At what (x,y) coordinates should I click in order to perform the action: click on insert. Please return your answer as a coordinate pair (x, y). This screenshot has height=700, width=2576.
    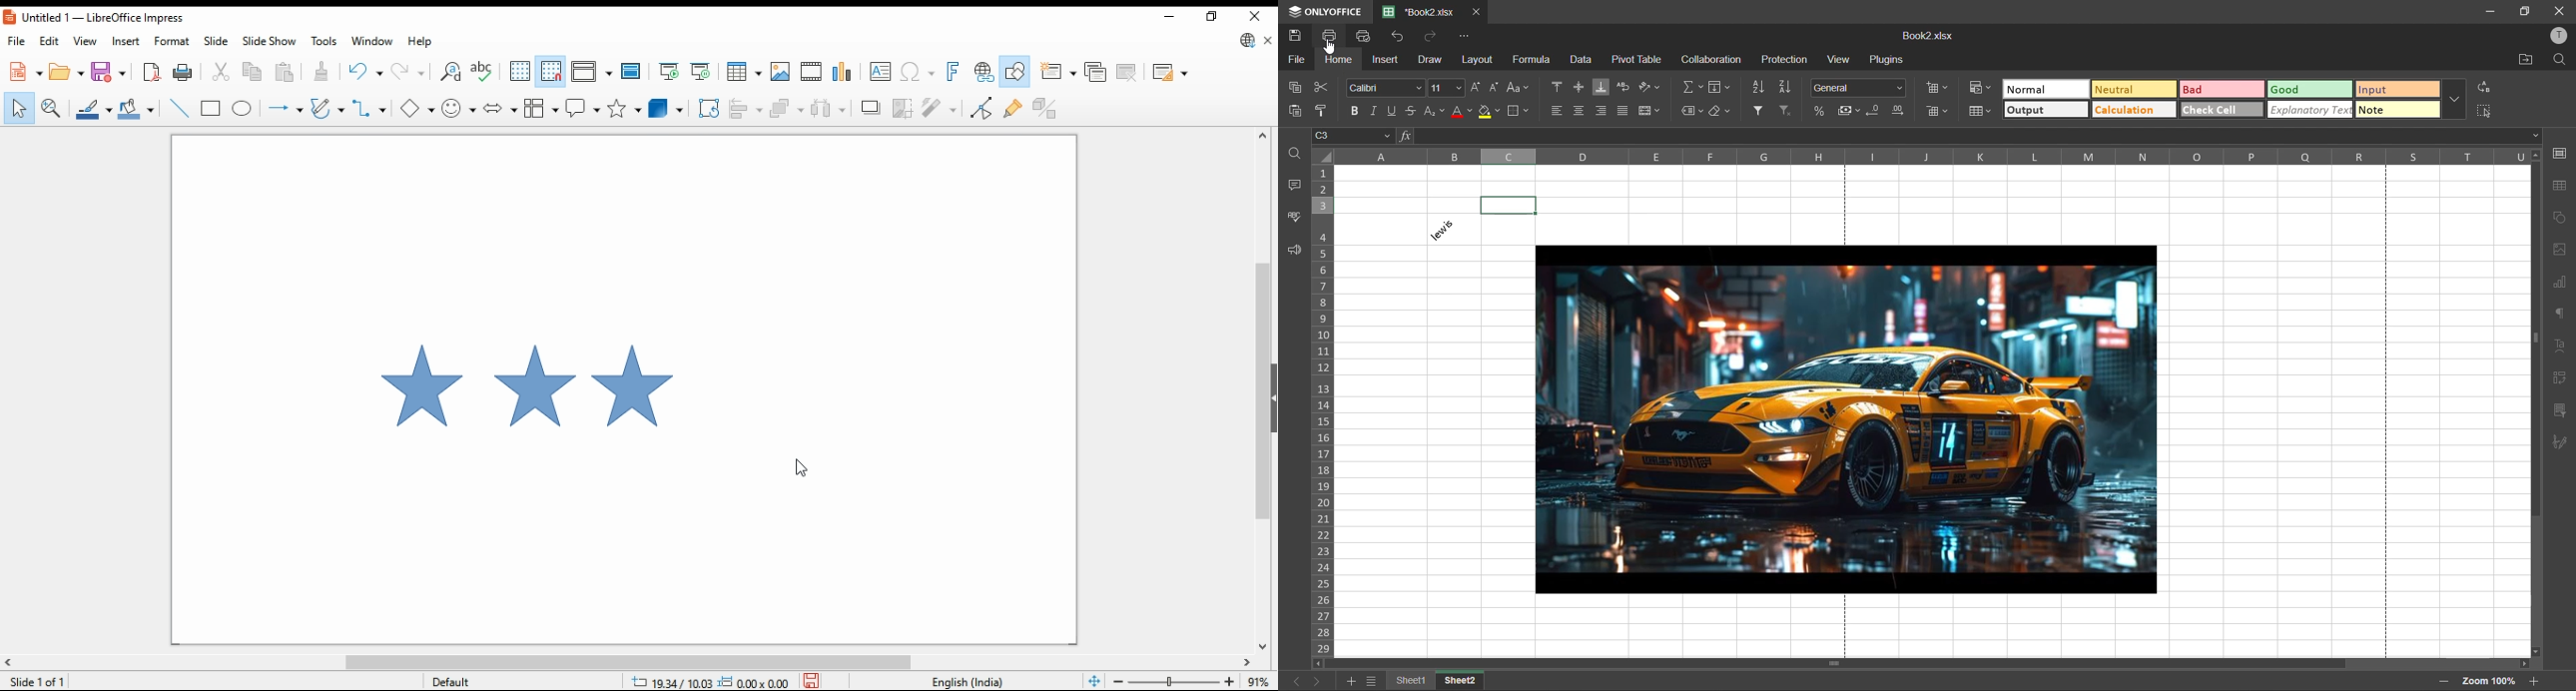
    Looking at the image, I should click on (1383, 59).